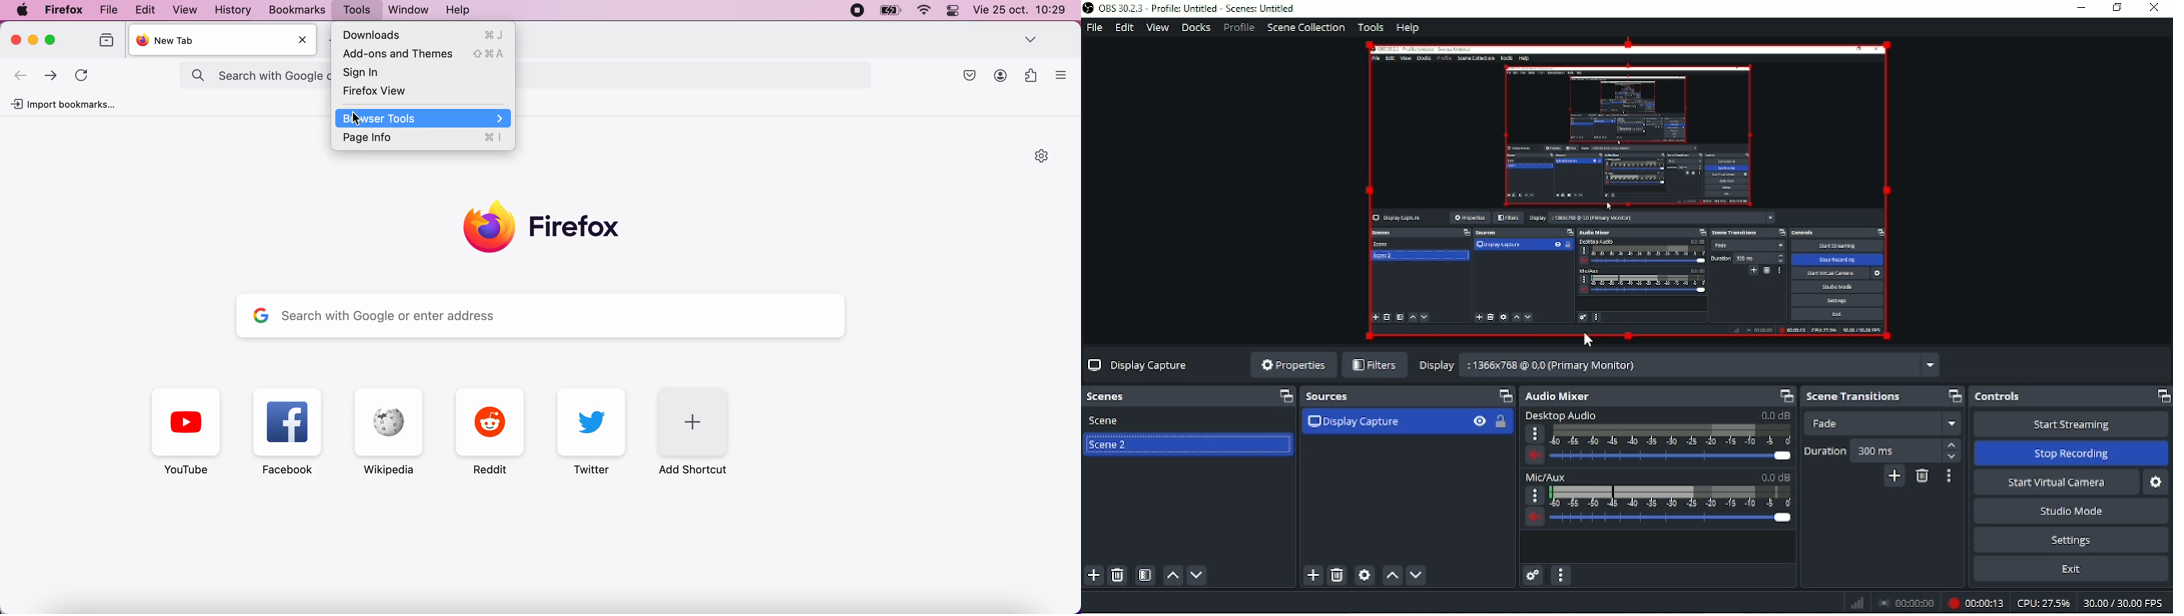 The height and width of the screenshot is (616, 2184). Describe the element at coordinates (1337, 576) in the screenshot. I see `Remove selected source(s)` at that location.